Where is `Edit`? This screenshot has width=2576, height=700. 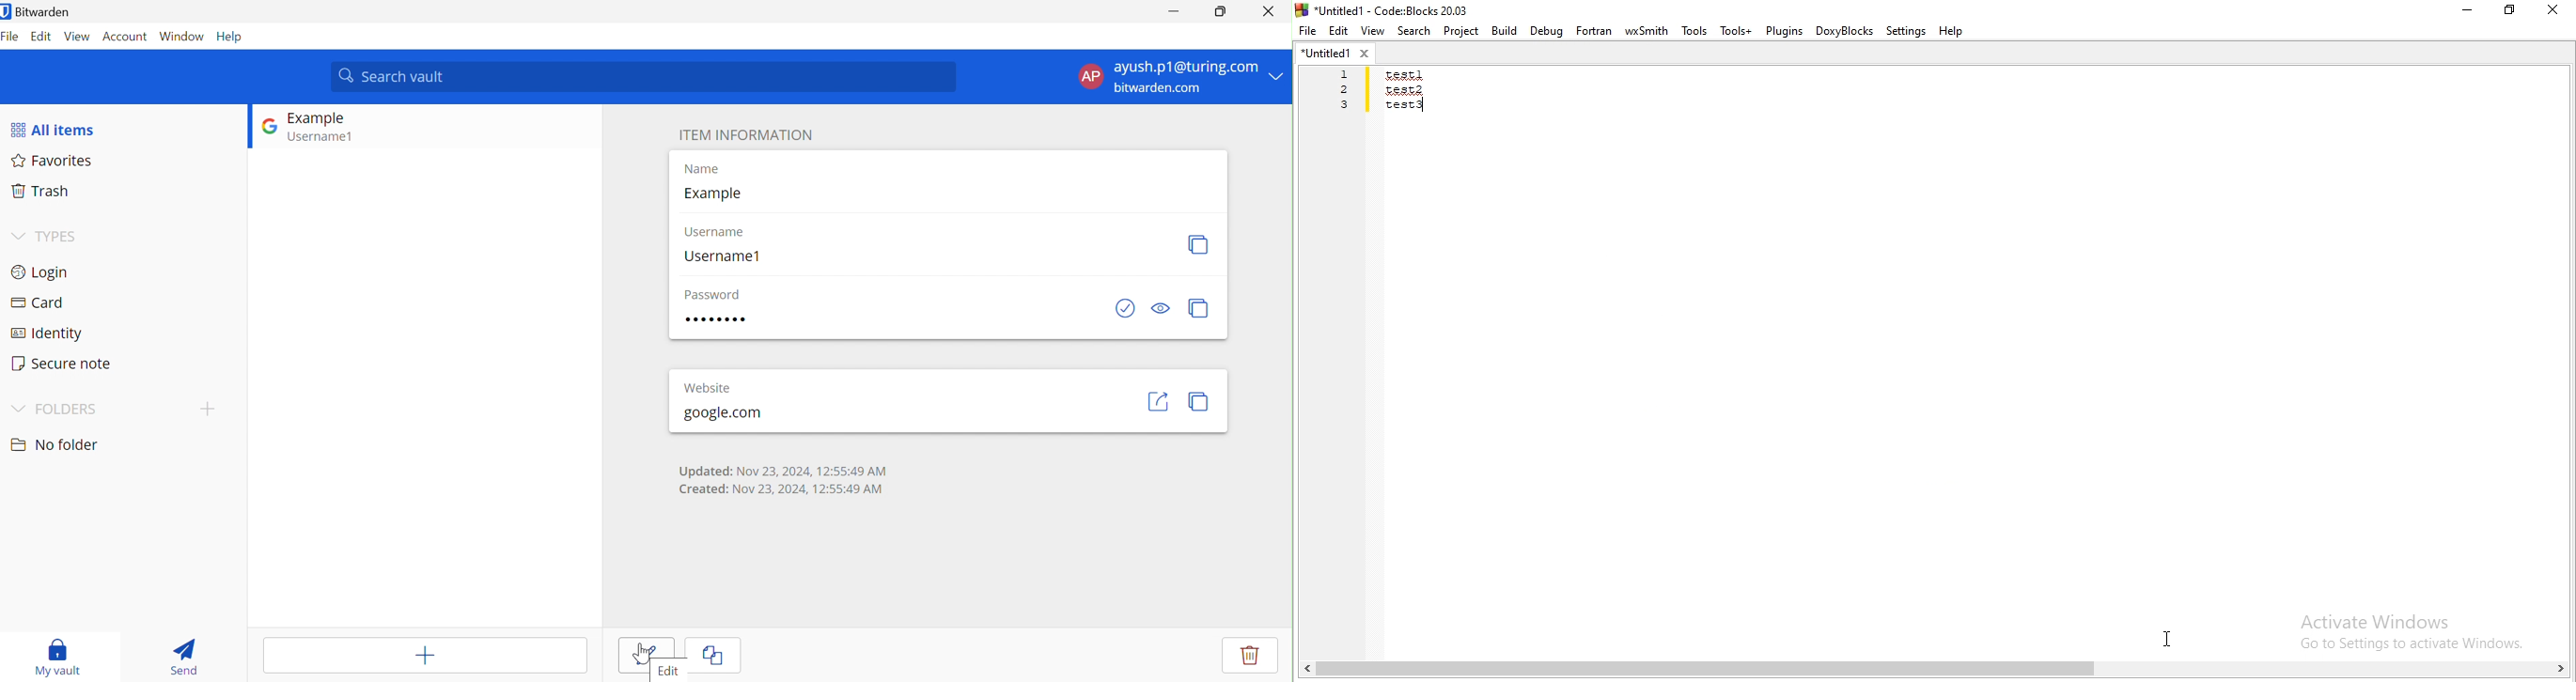 Edit is located at coordinates (646, 655).